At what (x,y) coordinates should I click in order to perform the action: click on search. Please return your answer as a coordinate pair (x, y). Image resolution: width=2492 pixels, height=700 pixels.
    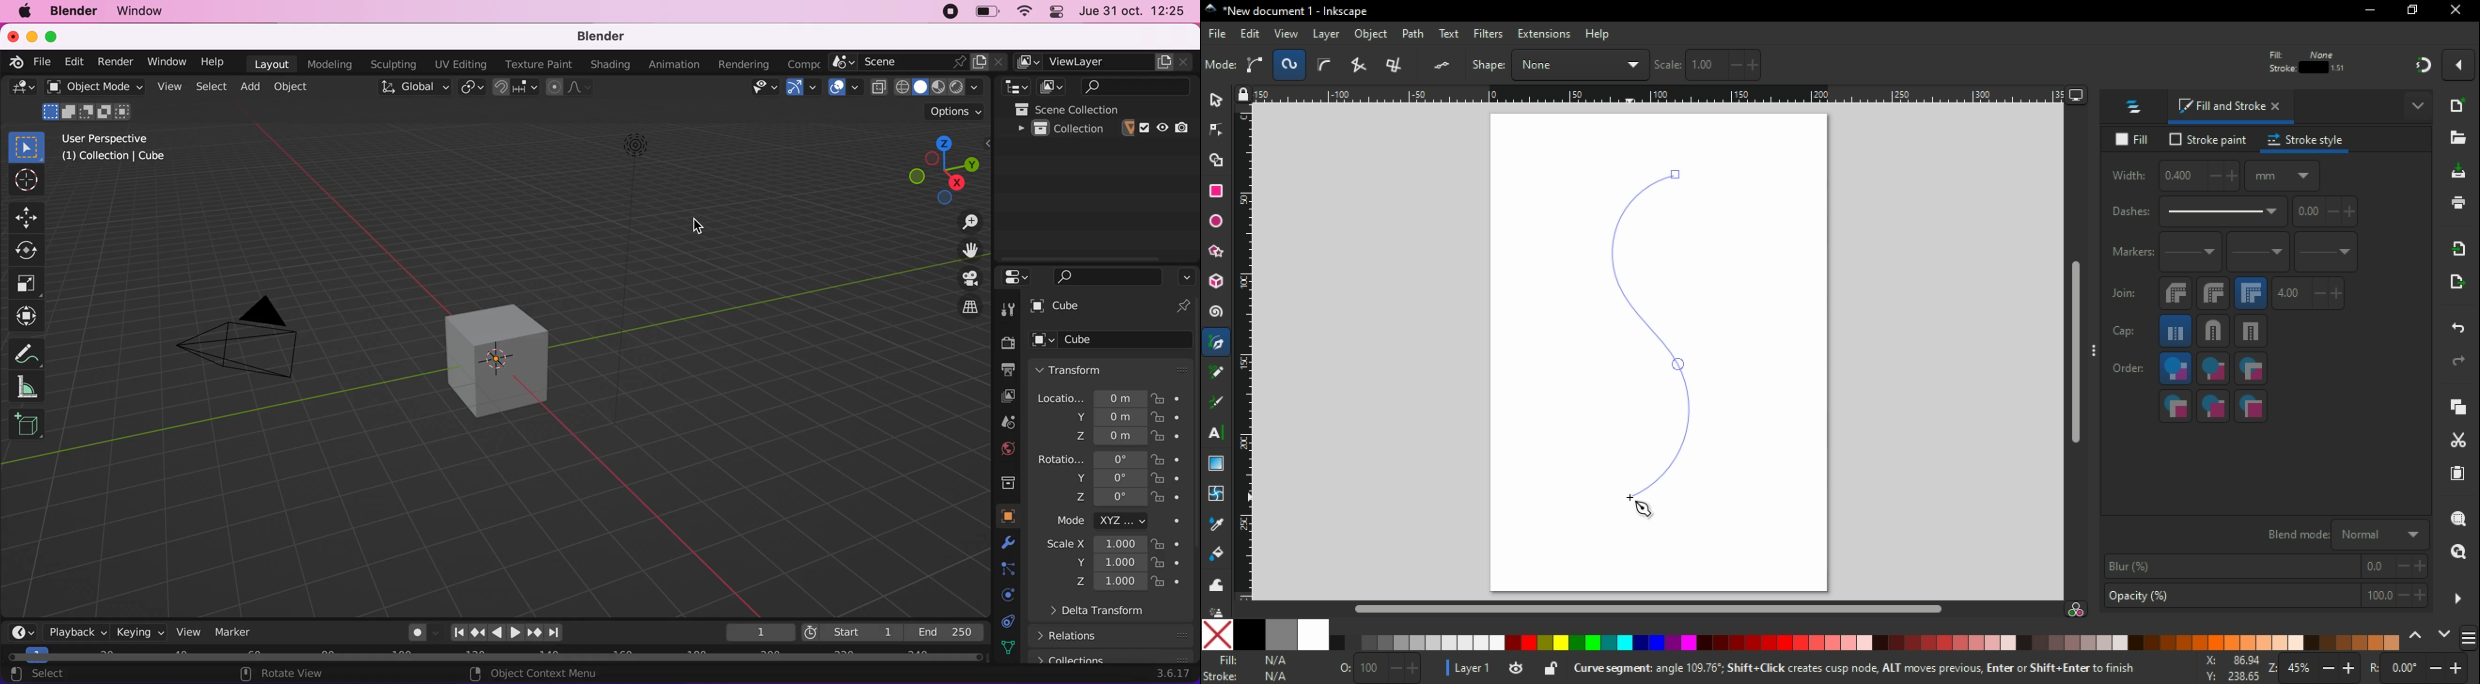
    Looking at the image, I should click on (1108, 275).